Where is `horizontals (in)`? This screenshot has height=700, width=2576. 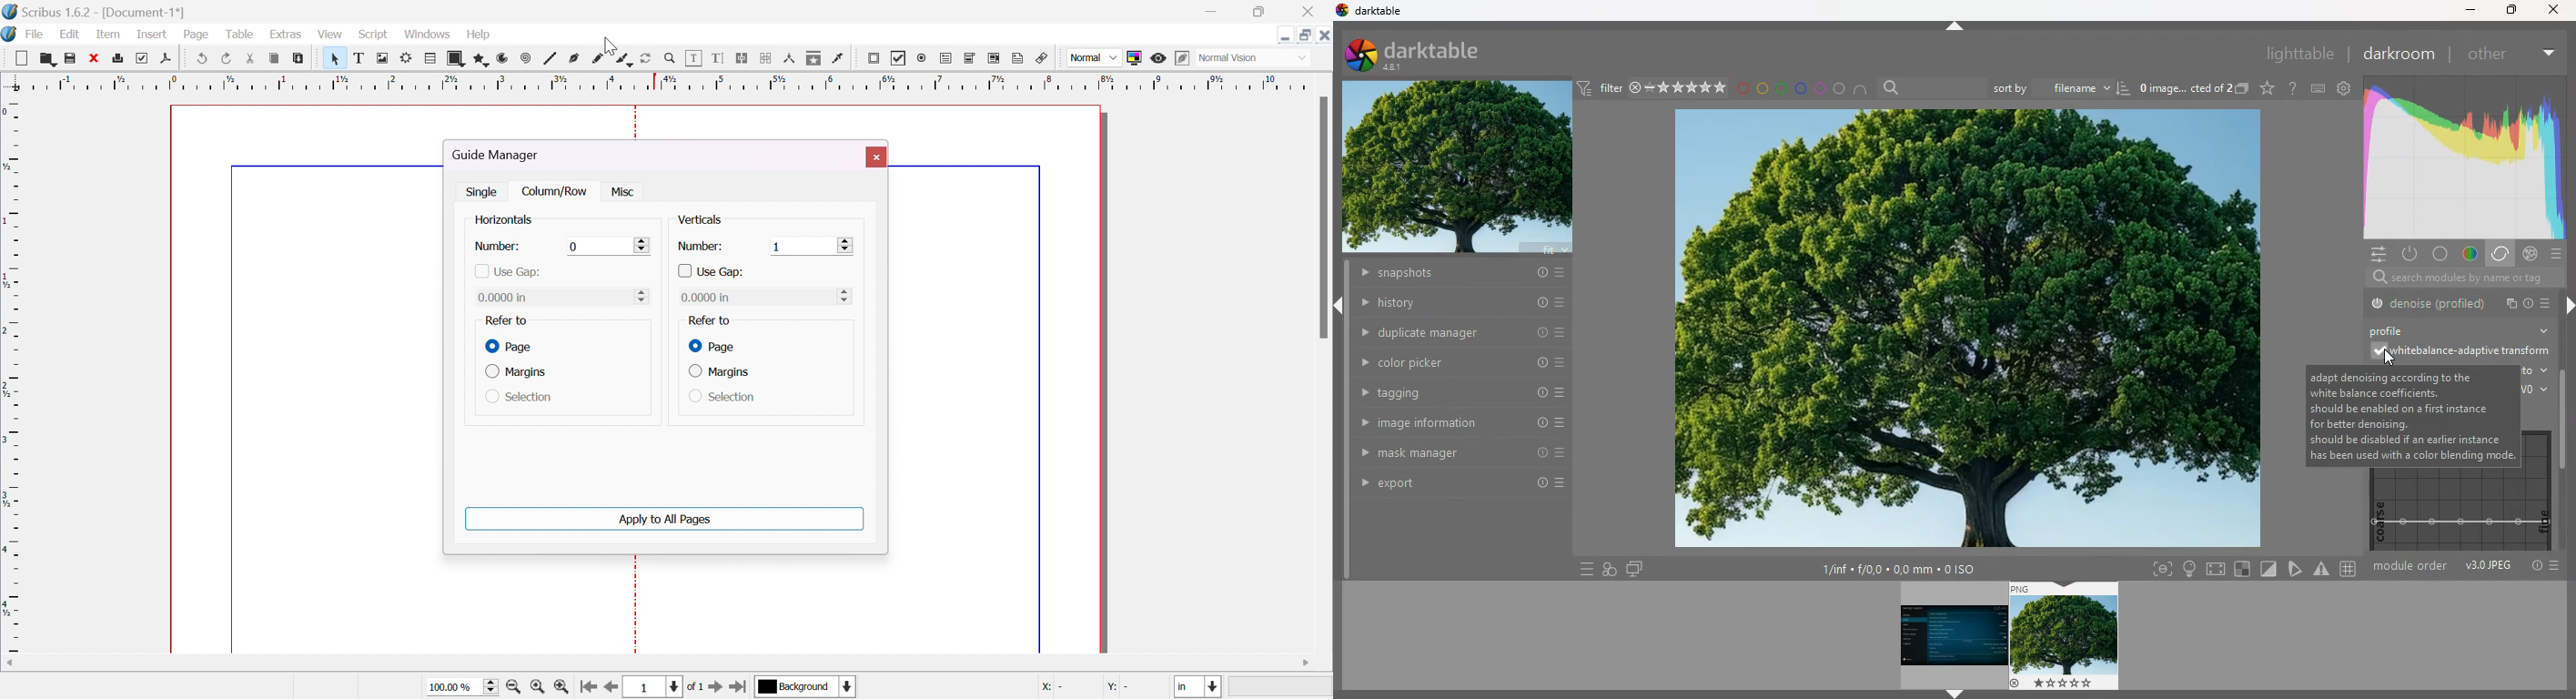 horizontals (in) is located at coordinates (515, 221).